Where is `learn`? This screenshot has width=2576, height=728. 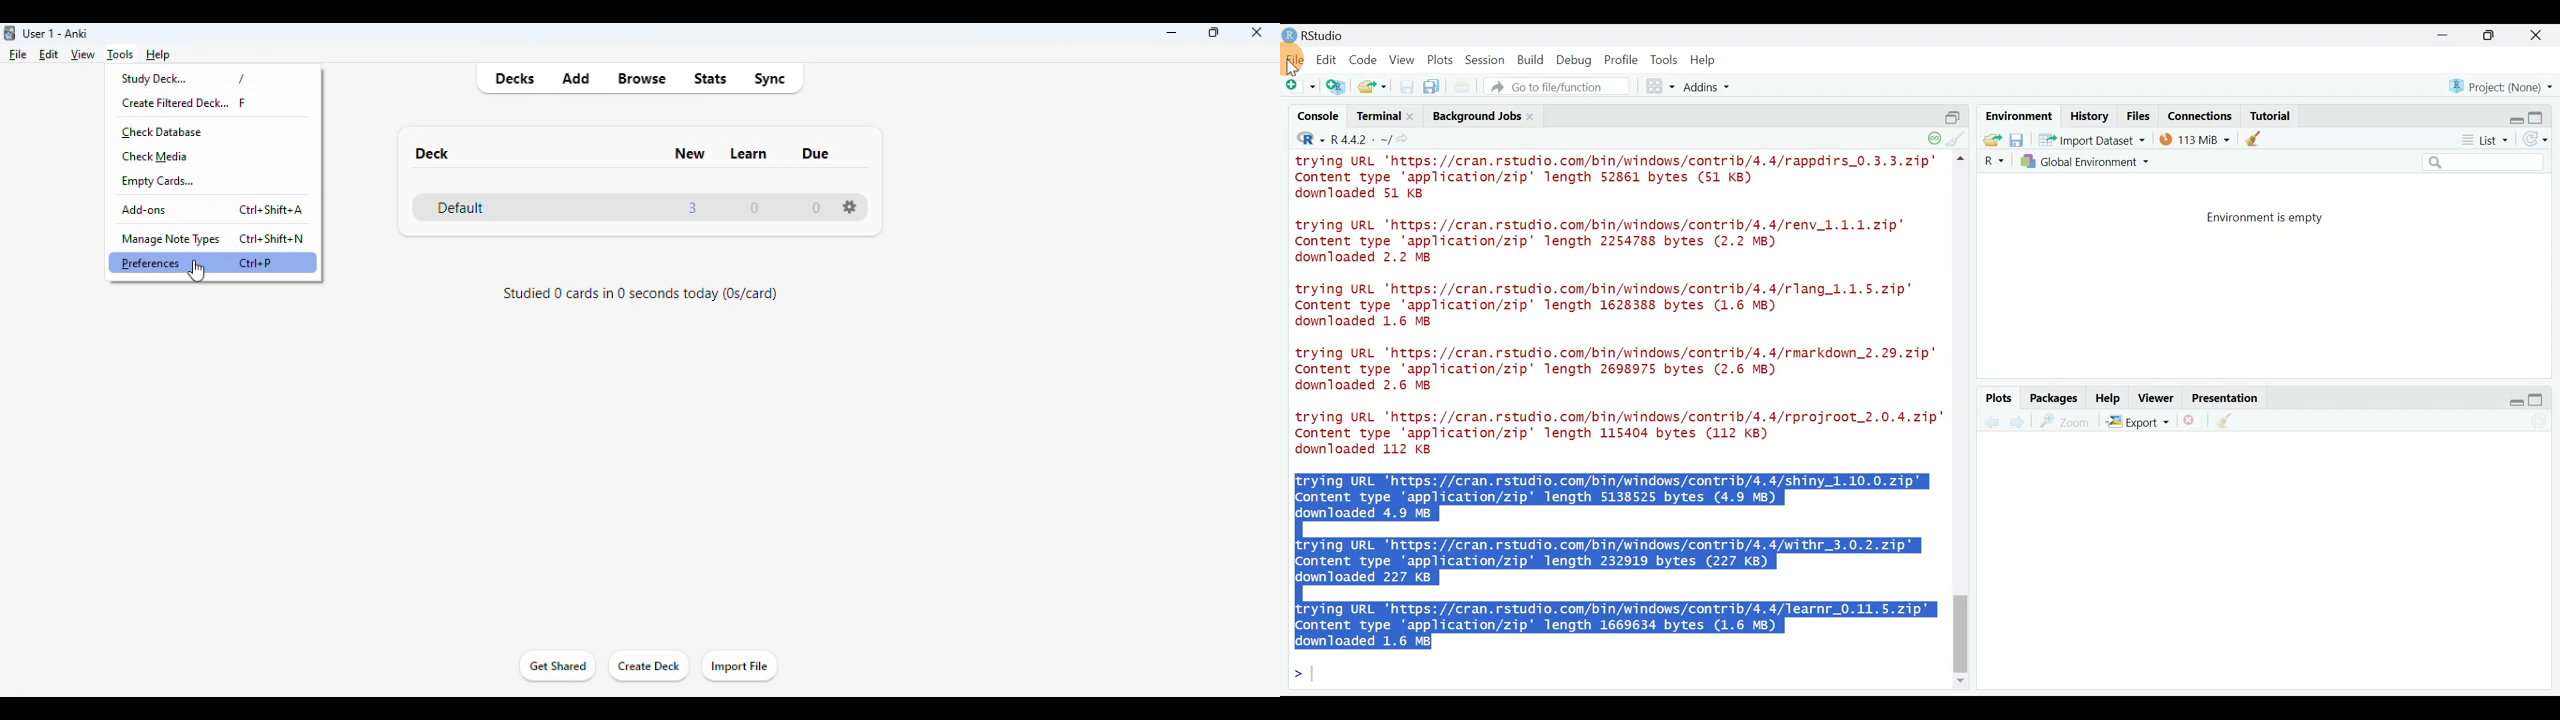 learn is located at coordinates (748, 153).